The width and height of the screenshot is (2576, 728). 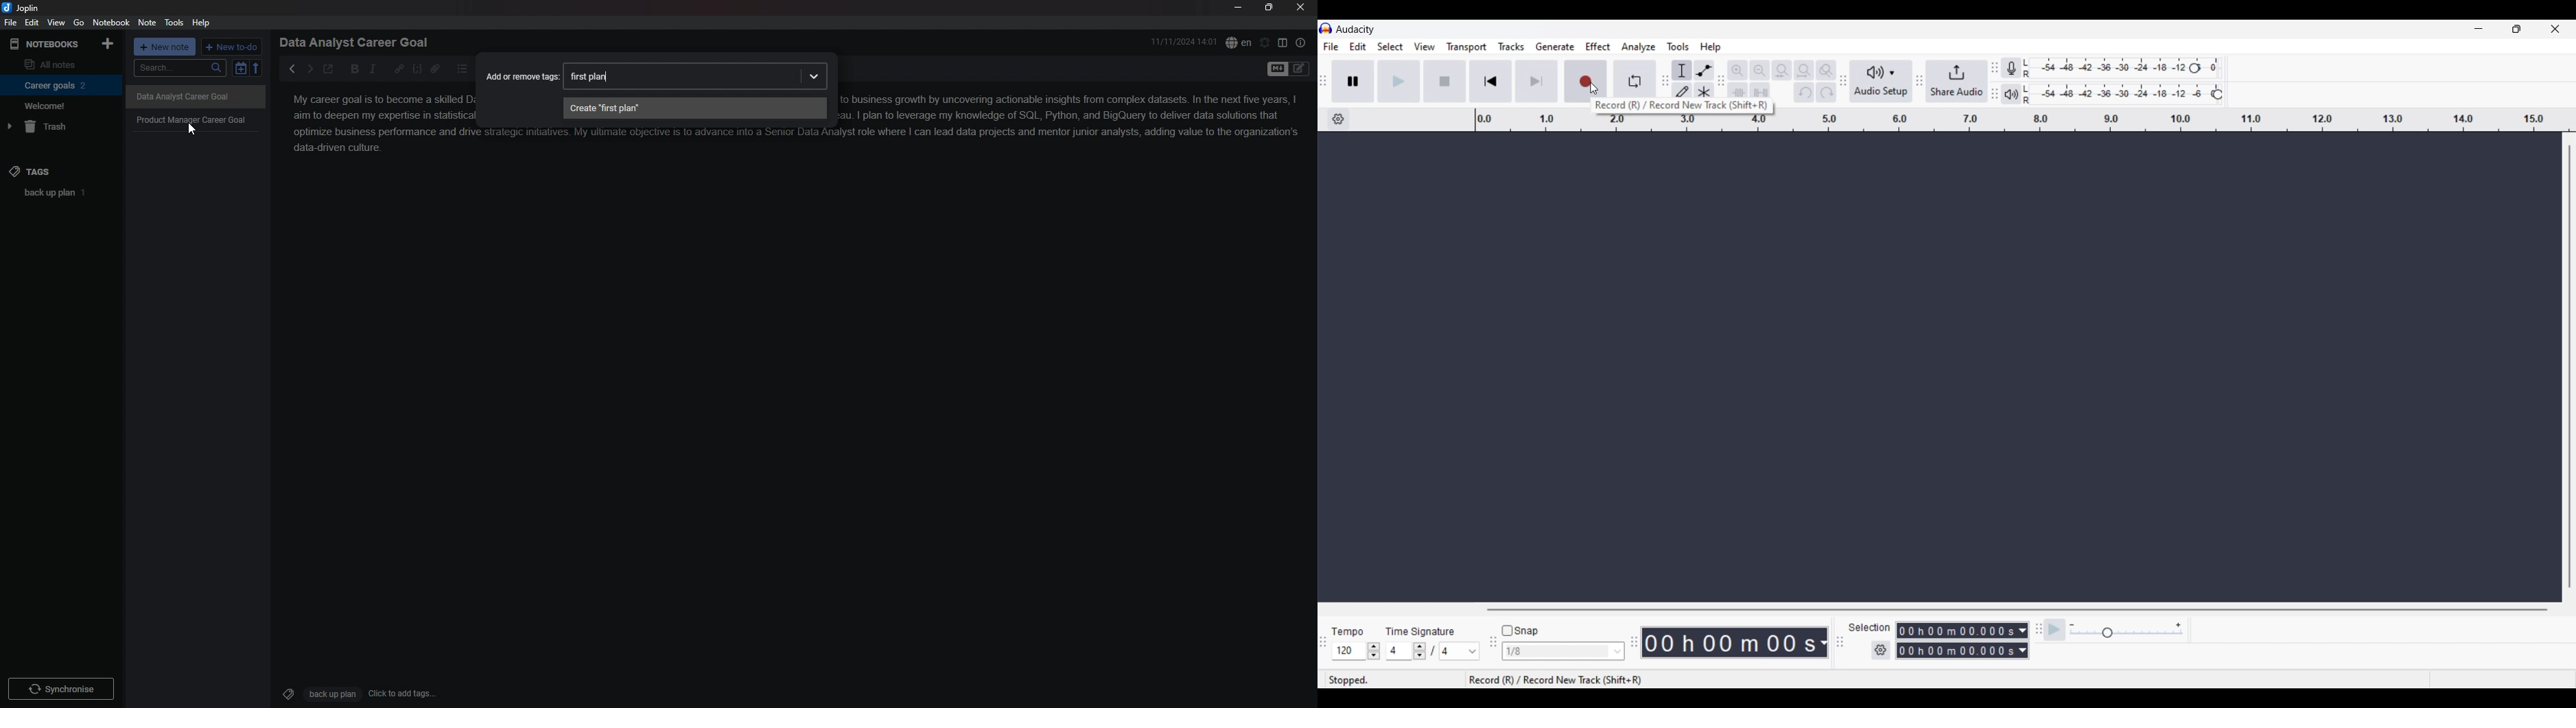 What do you see at coordinates (329, 69) in the screenshot?
I see `toggle external editor` at bounding box center [329, 69].